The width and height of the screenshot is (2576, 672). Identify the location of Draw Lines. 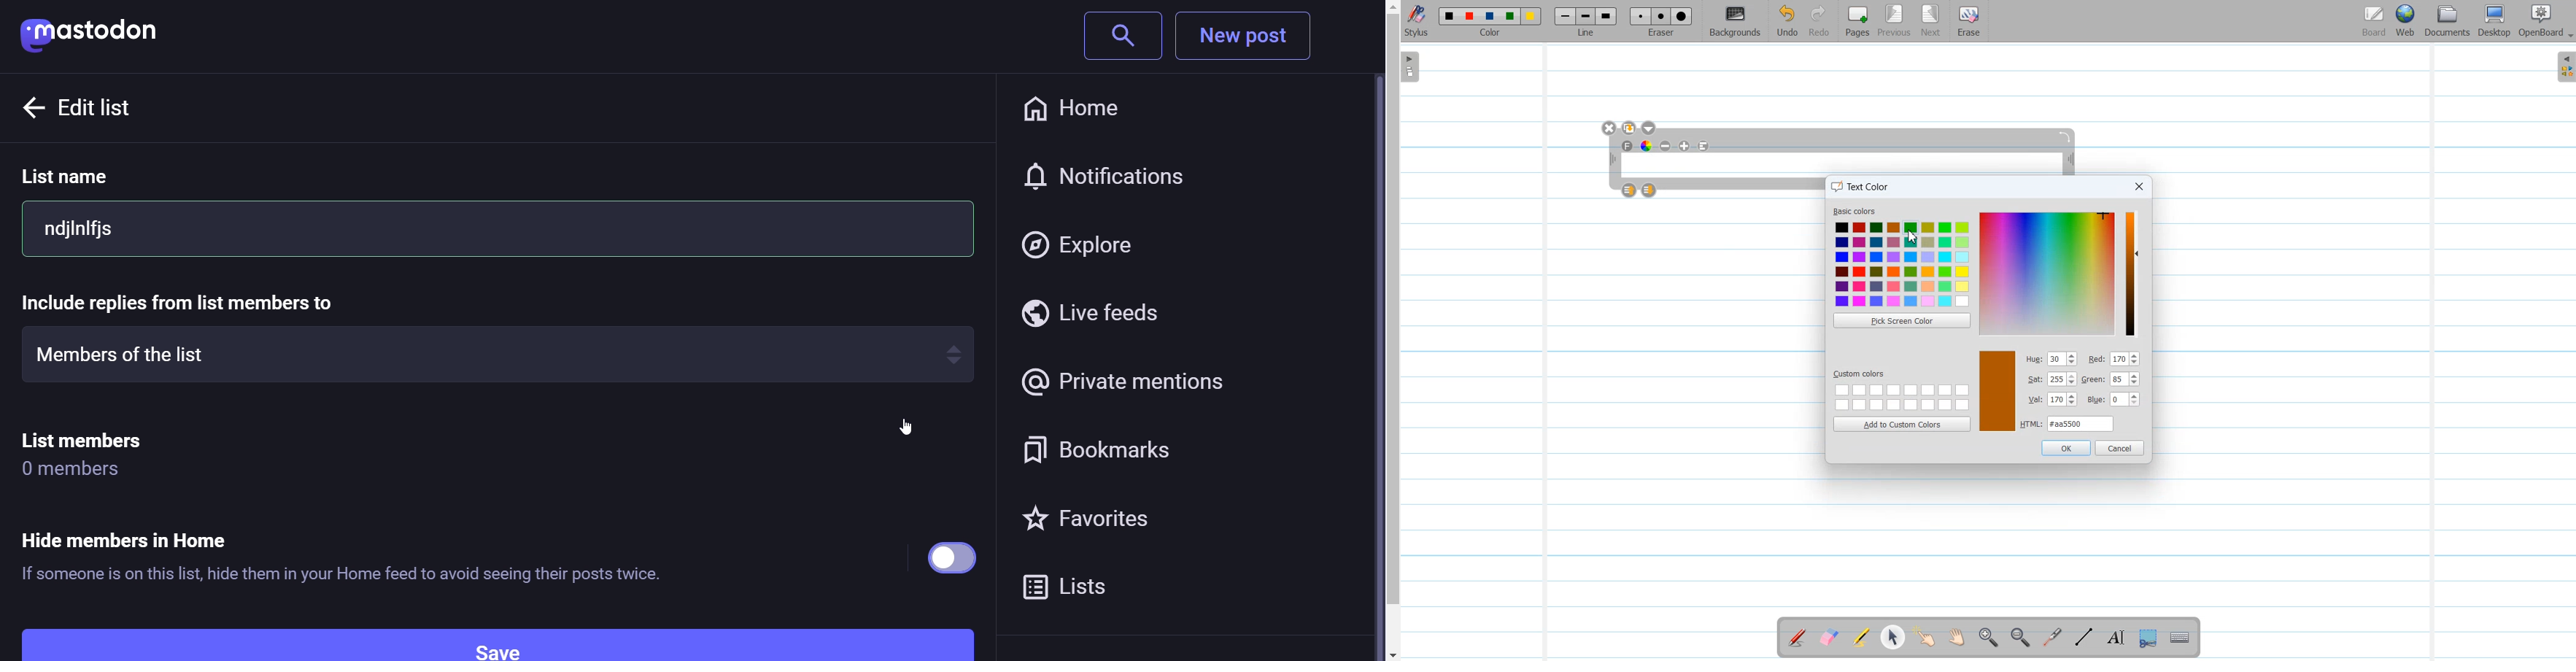
(2084, 638).